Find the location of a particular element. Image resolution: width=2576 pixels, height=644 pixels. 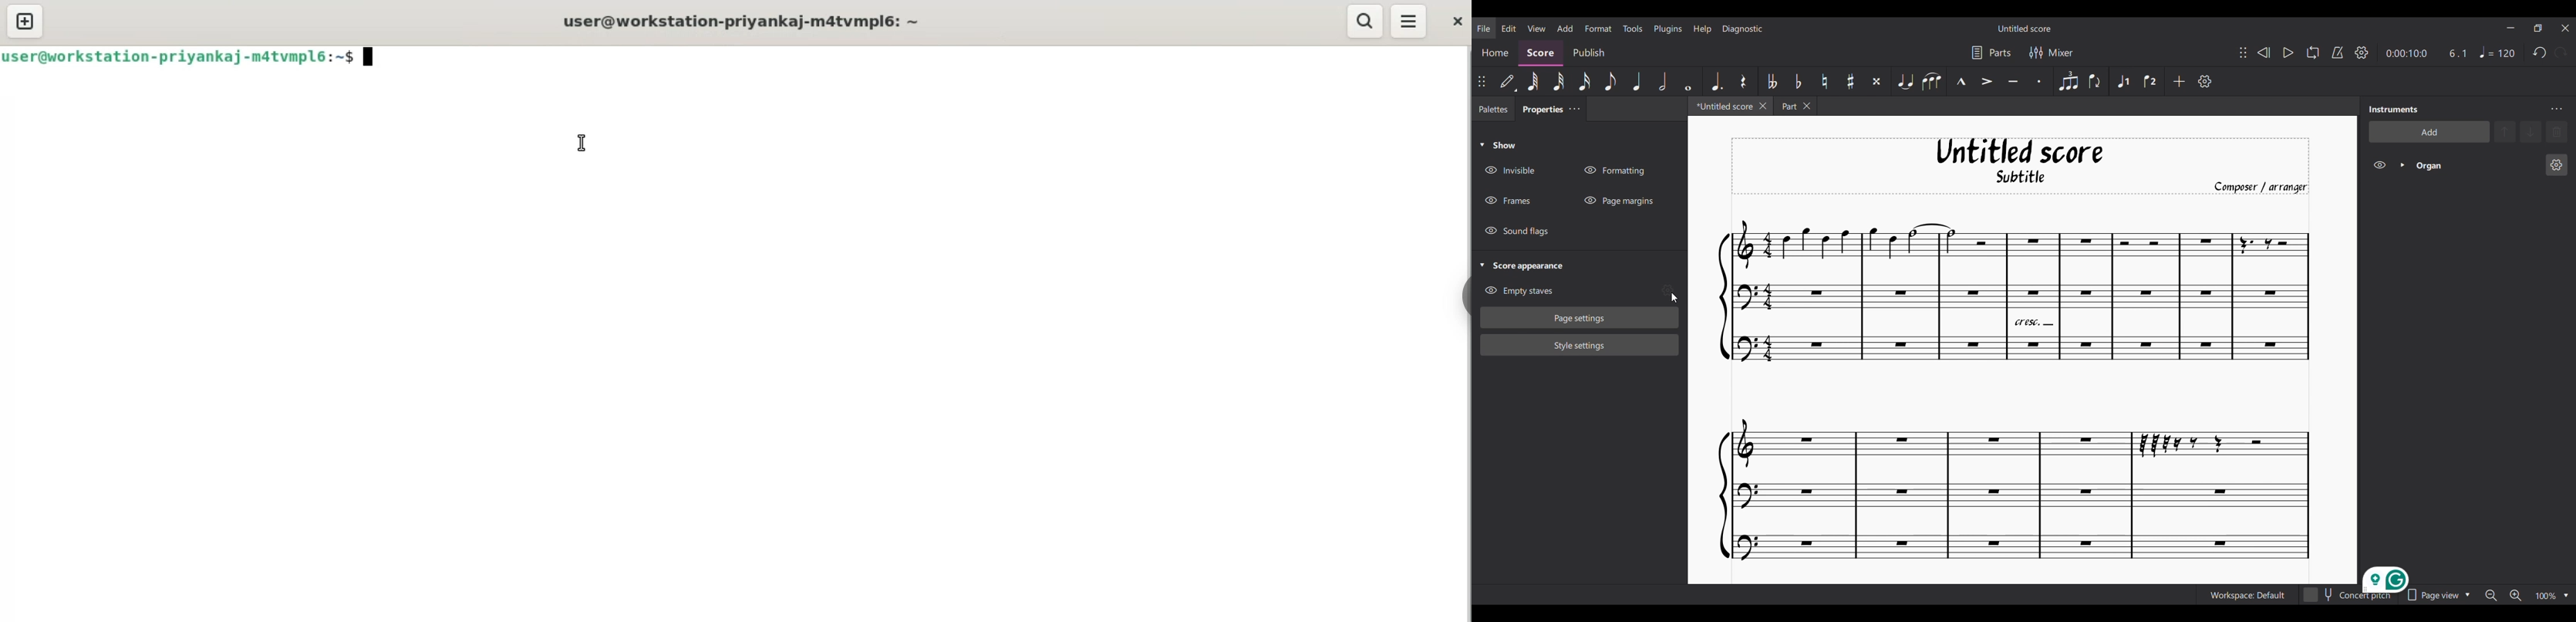

grammarly is located at coordinates (2379, 576).